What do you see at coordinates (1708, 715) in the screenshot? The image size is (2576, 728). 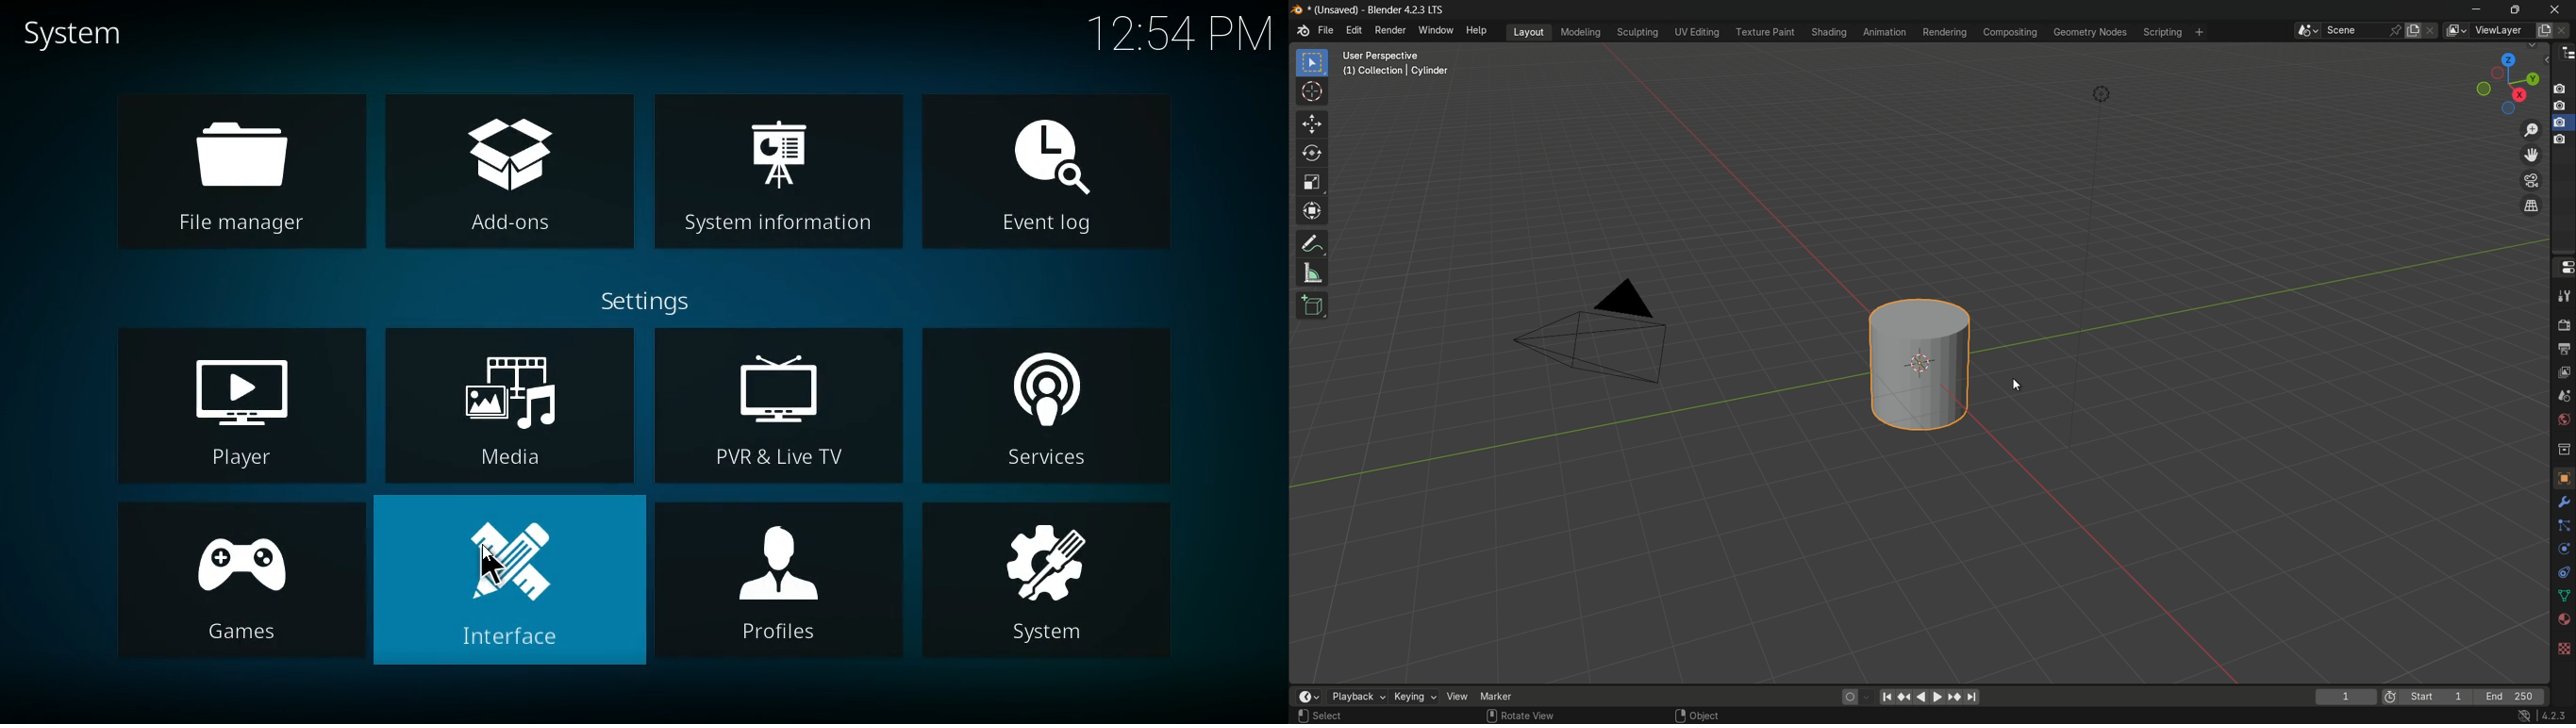 I see `Object` at bounding box center [1708, 715].